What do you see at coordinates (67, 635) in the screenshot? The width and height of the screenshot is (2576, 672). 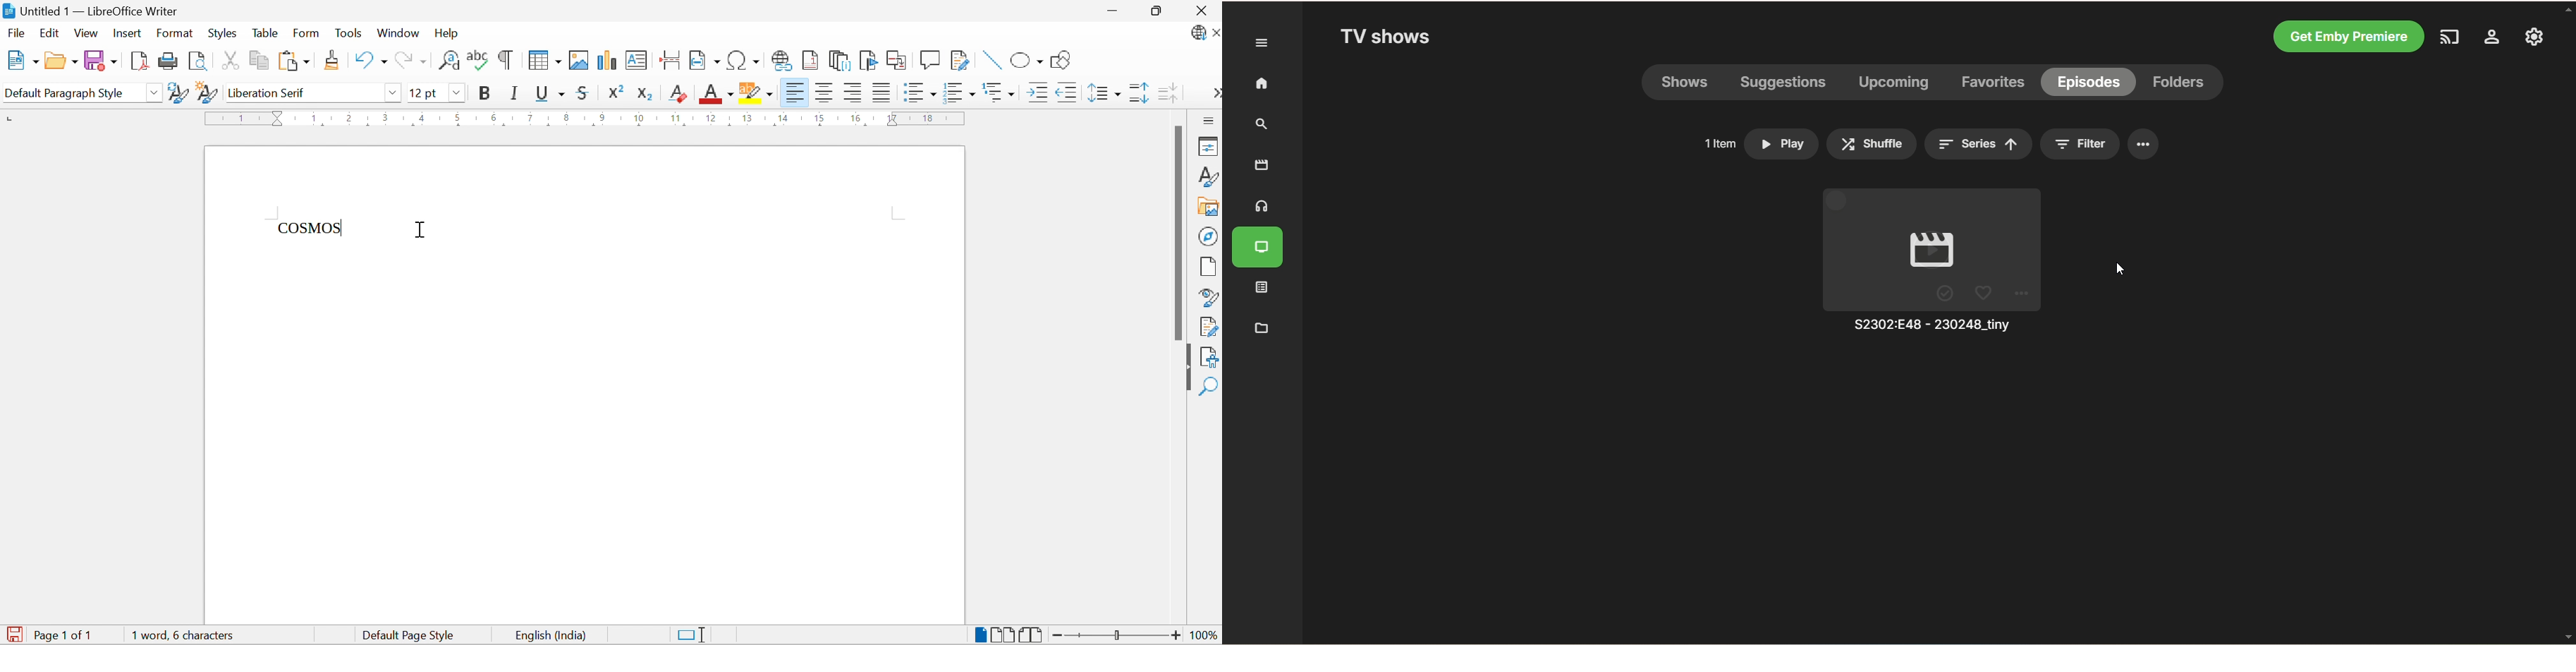 I see `Page 1 of 1` at bounding box center [67, 635].